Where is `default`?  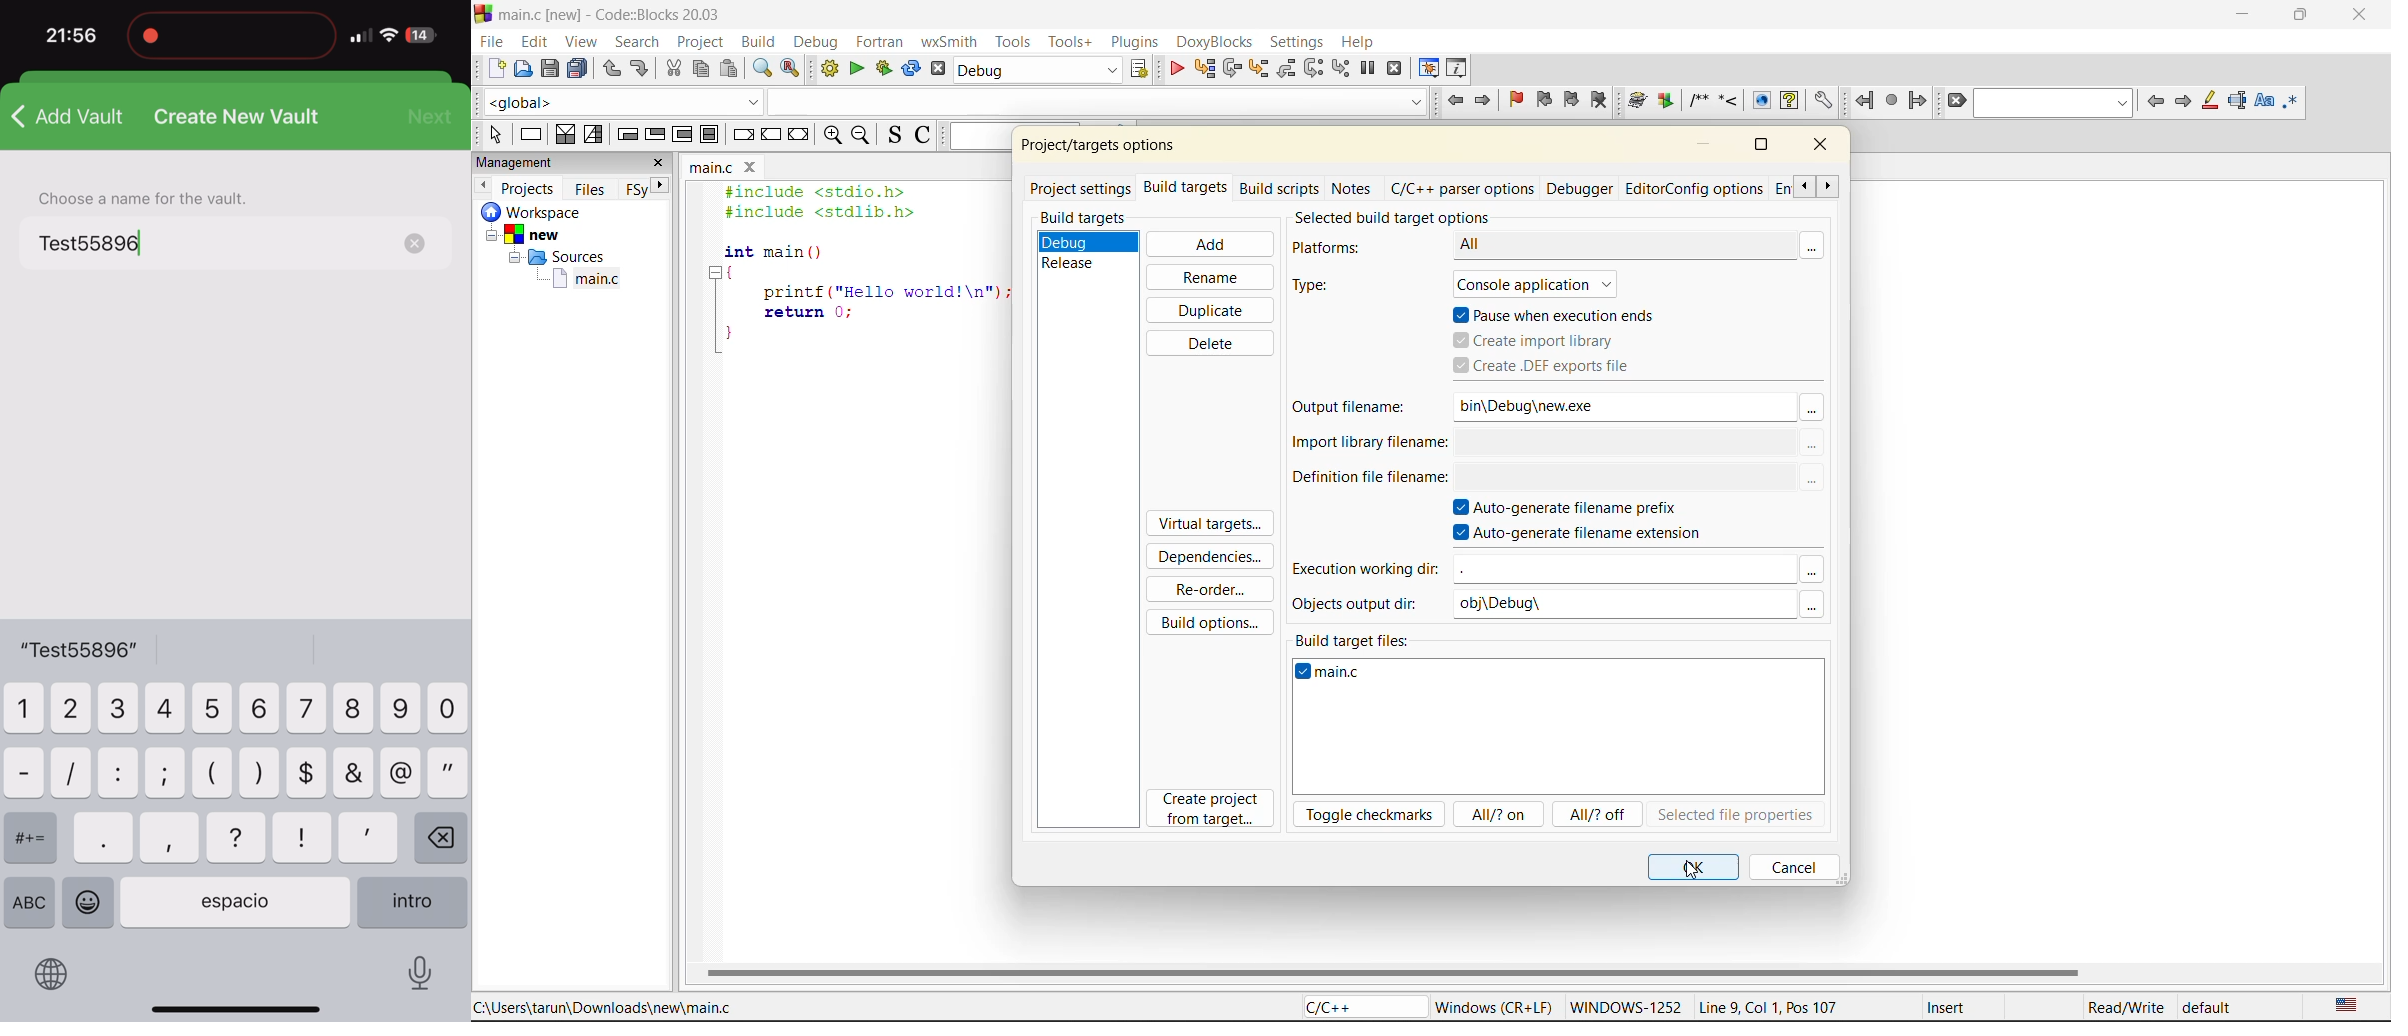 default is located at coordinates (2213, 1010).